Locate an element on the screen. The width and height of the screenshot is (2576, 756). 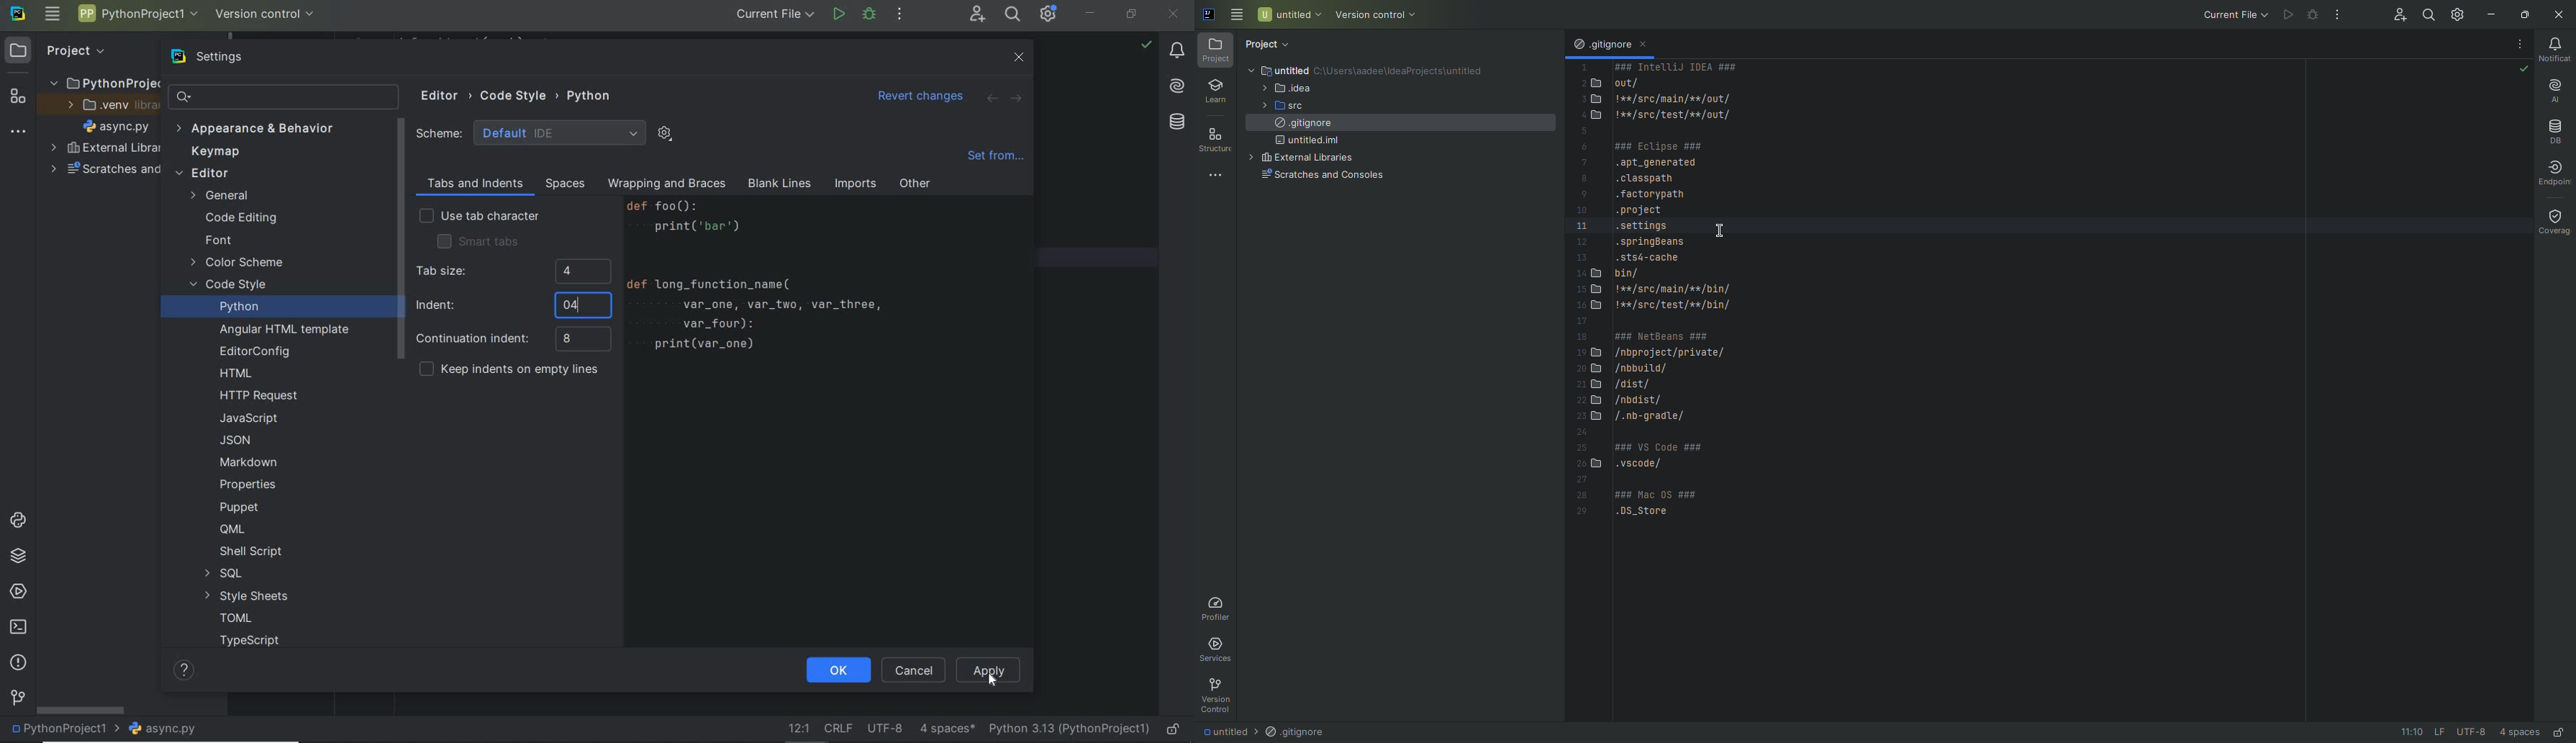
HTML is located at coordinates (237, 374).